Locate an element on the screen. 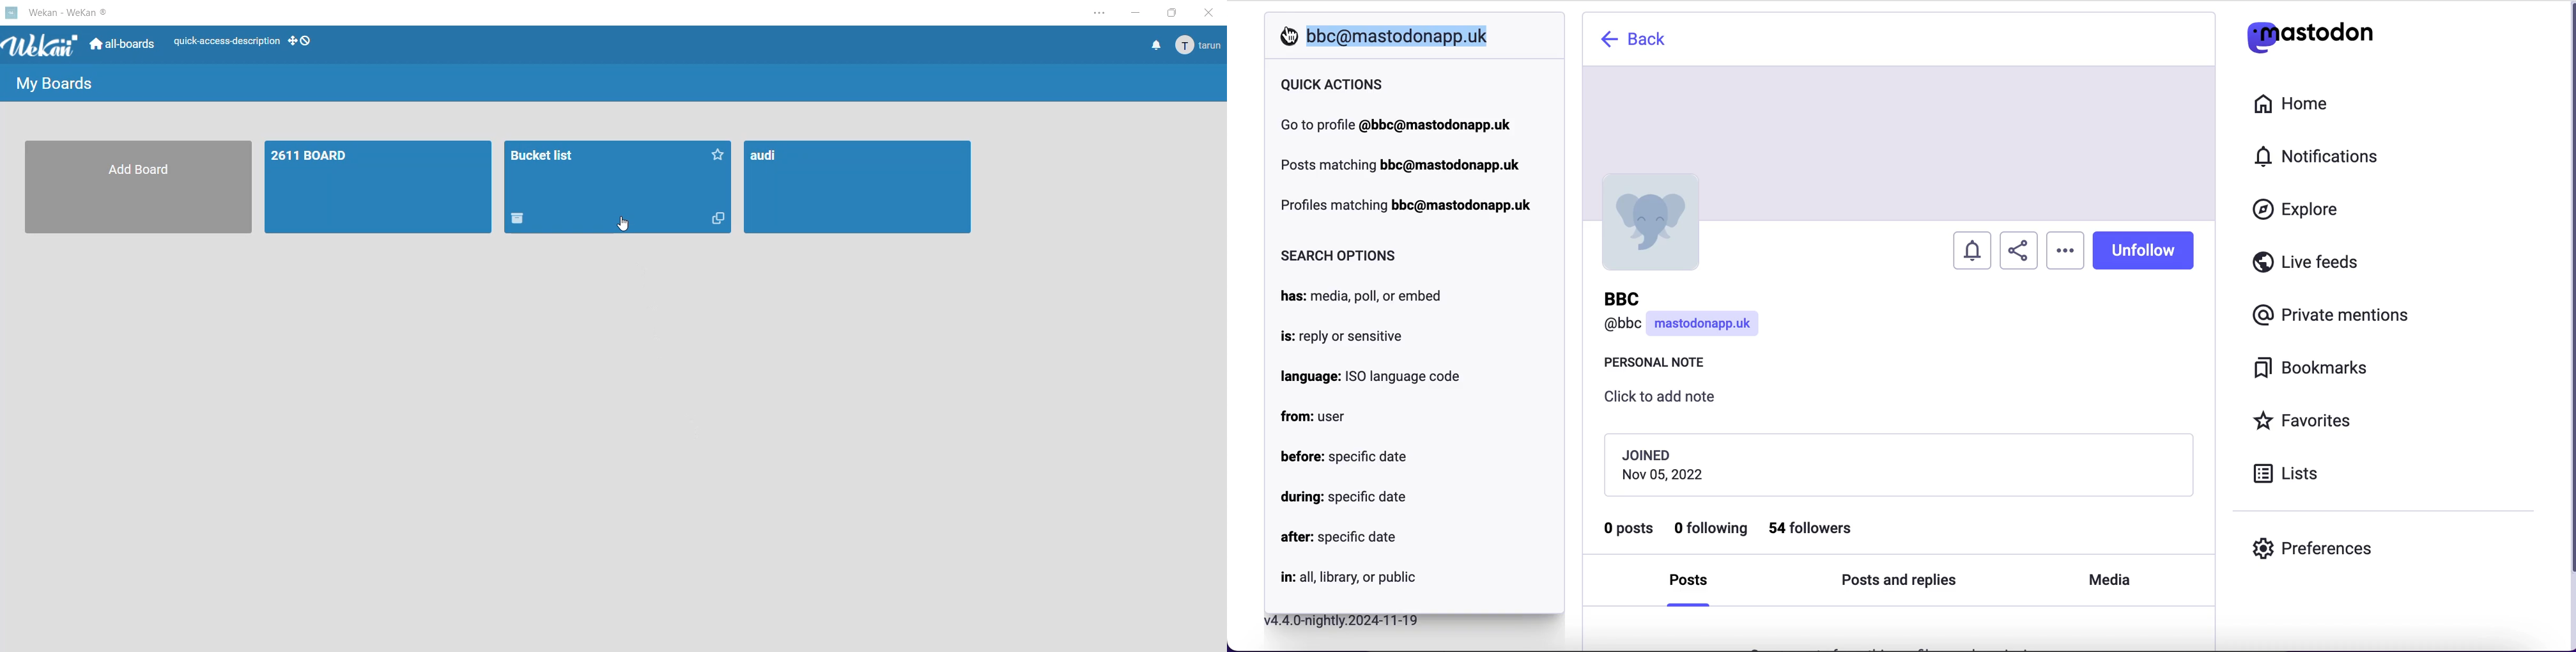  0 following is located at coordinates (1712, 530).